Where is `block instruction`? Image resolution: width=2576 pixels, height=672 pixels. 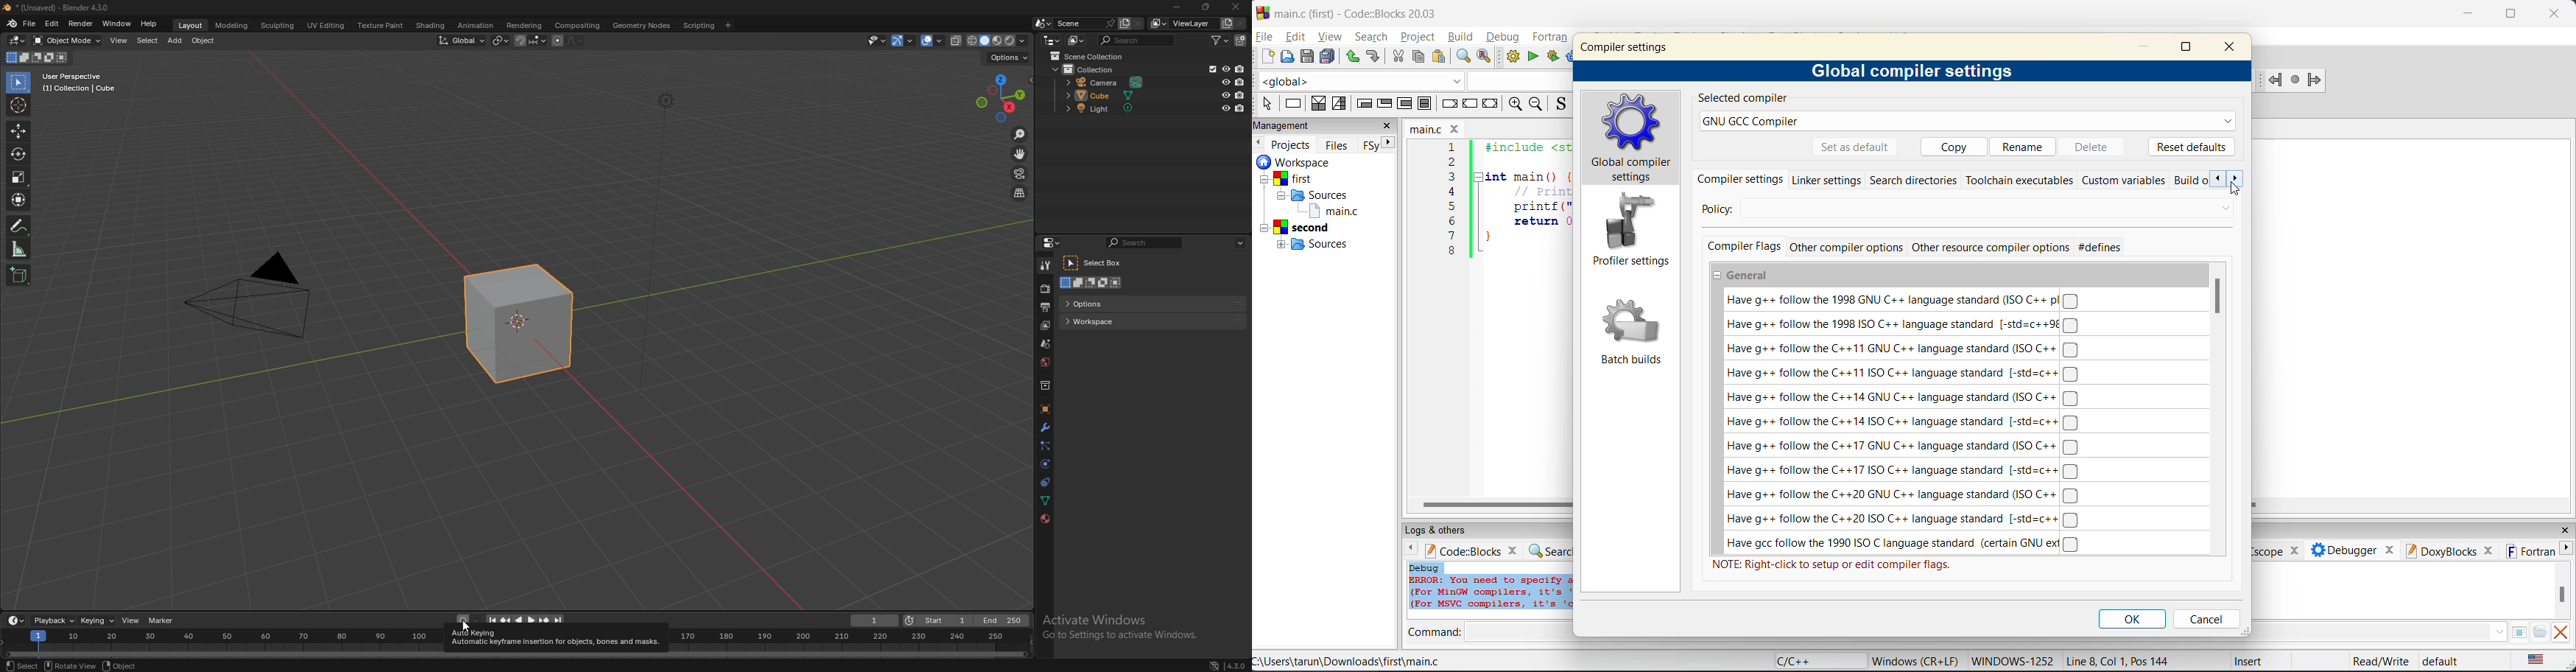 block instruction is located at coordinates (1426, 104).